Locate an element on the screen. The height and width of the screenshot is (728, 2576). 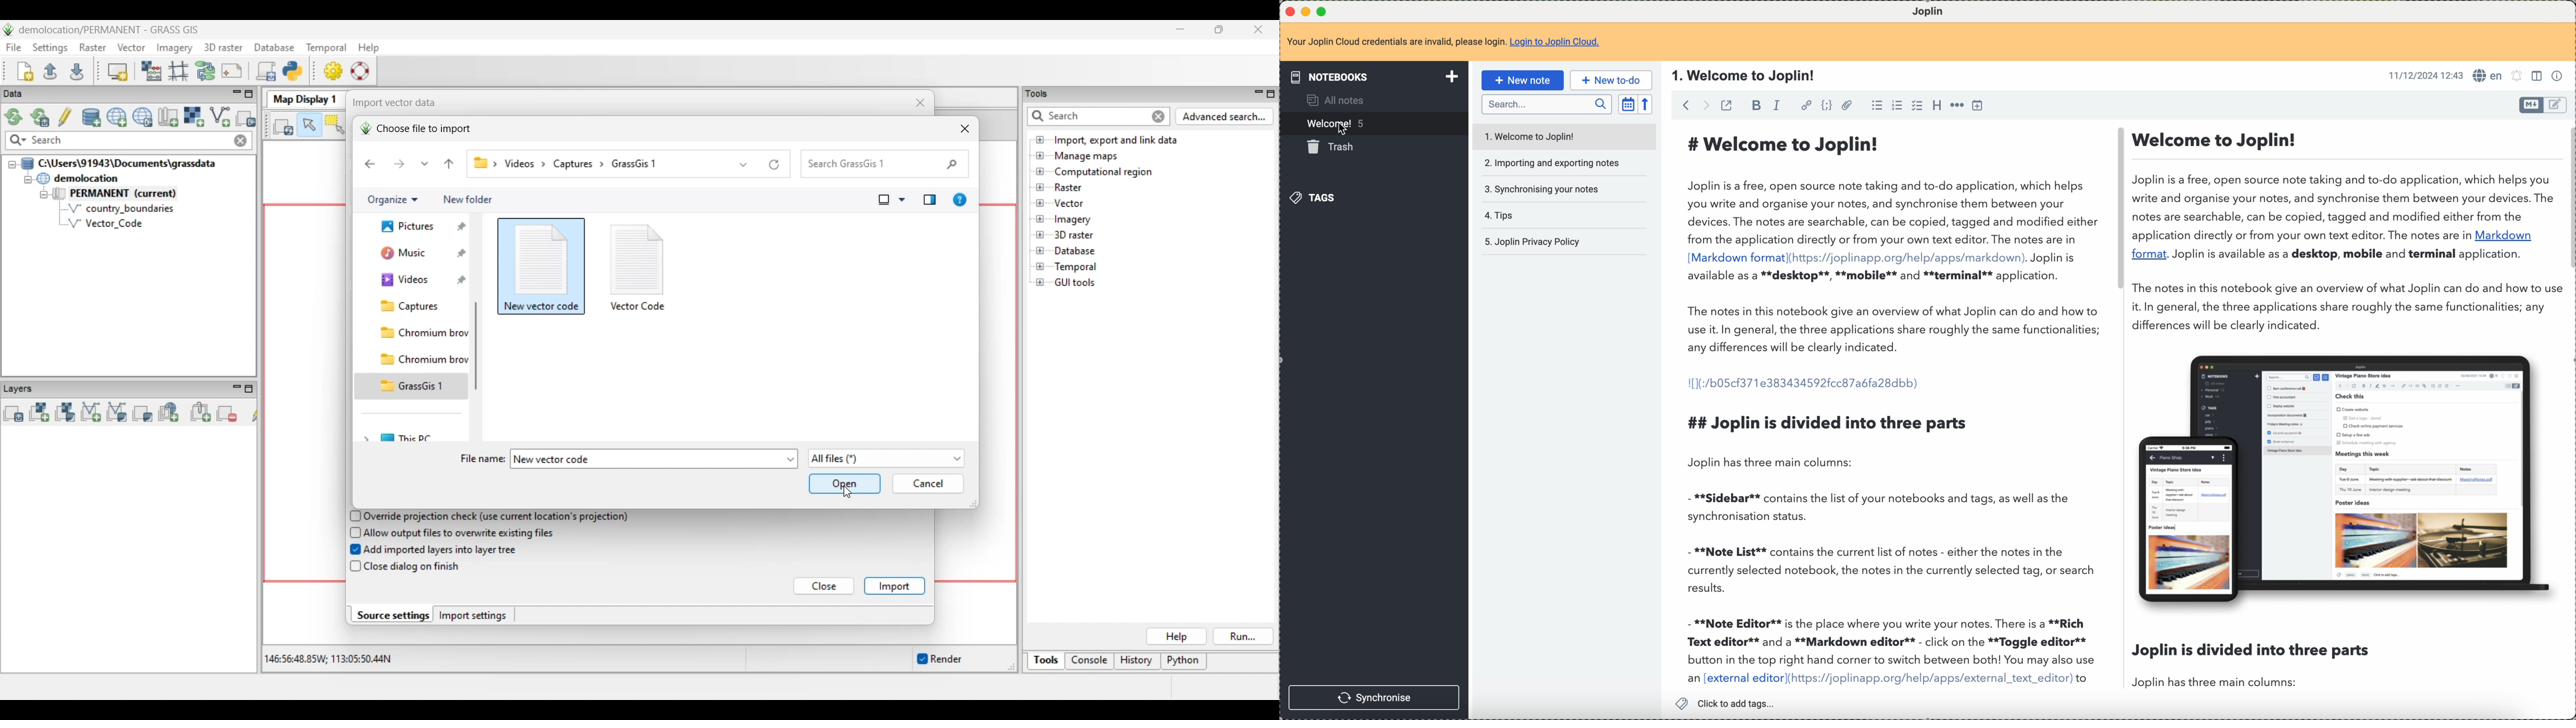
trash is located at coordinates (1336, 149).